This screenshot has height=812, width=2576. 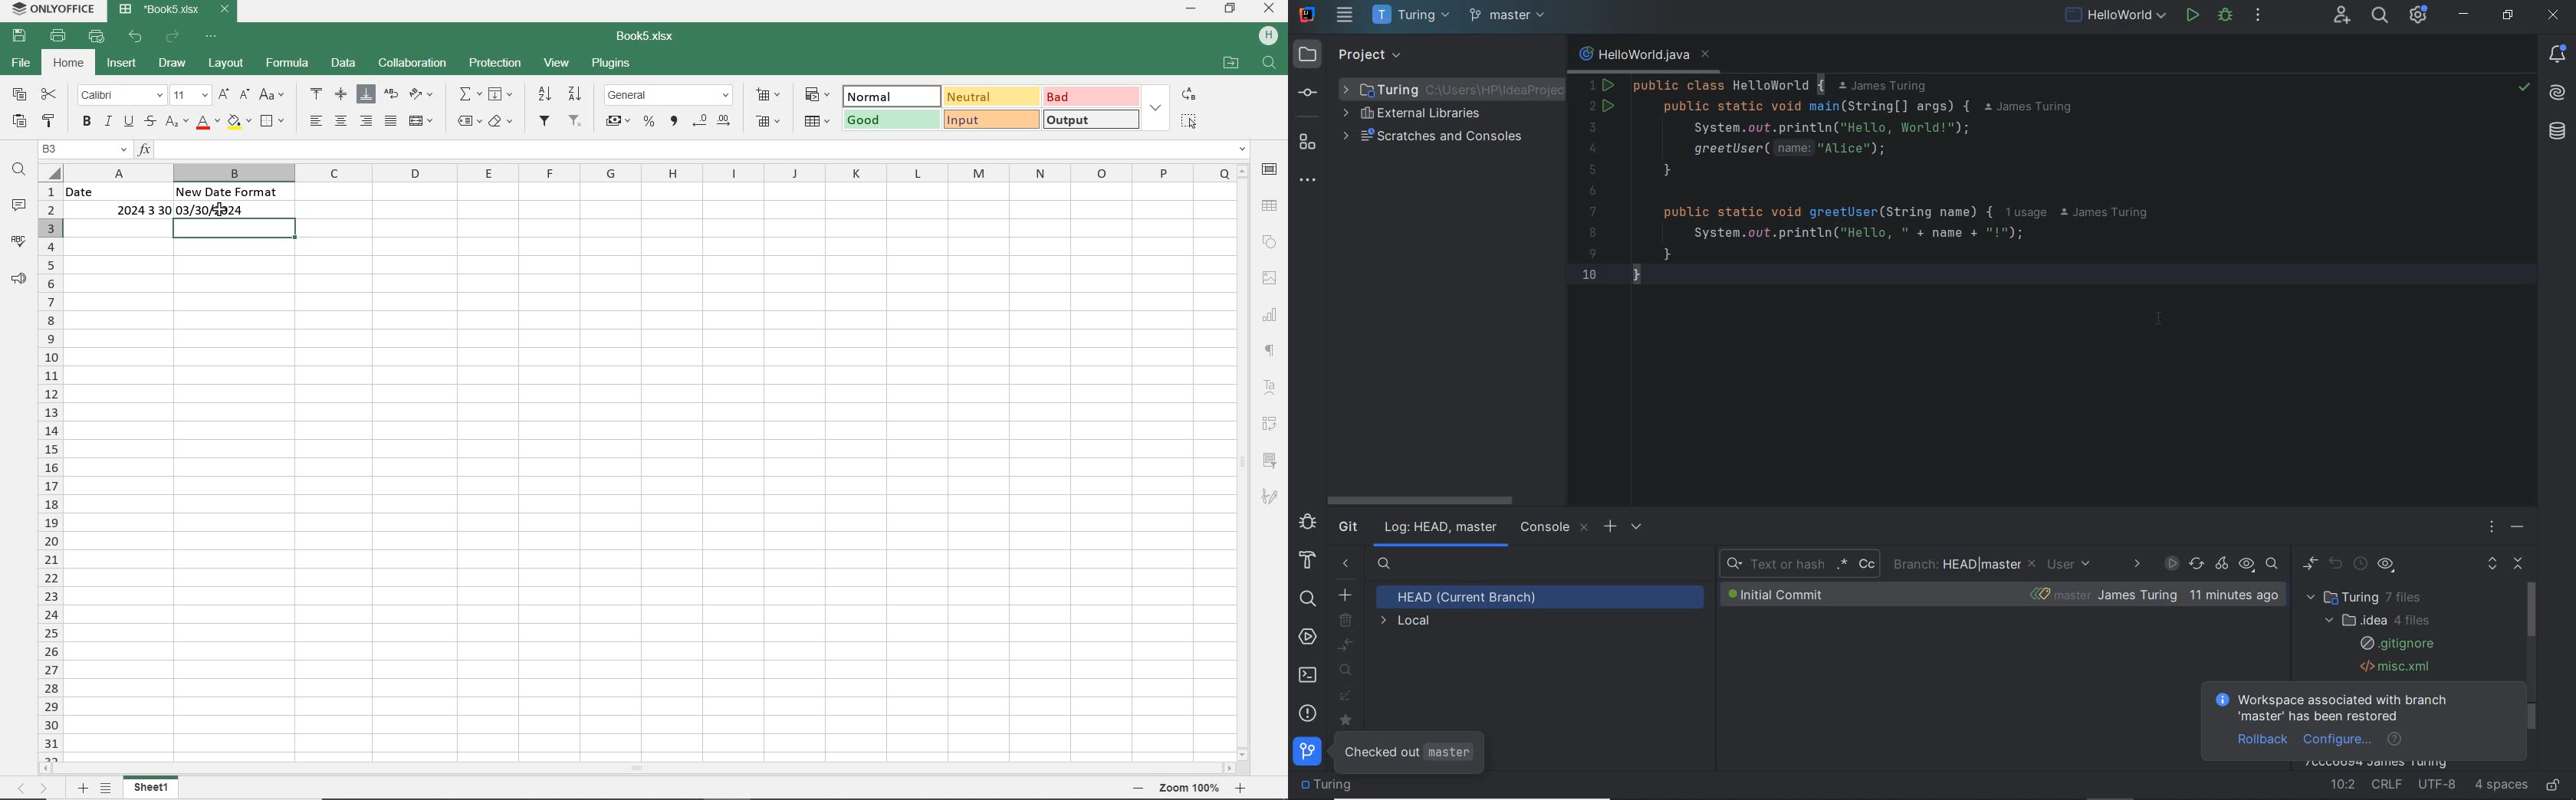 What do you see at coordinates (31, 789) in the screenshot?
I see `MOVE SHEETS` at bounding box center [31, 789].